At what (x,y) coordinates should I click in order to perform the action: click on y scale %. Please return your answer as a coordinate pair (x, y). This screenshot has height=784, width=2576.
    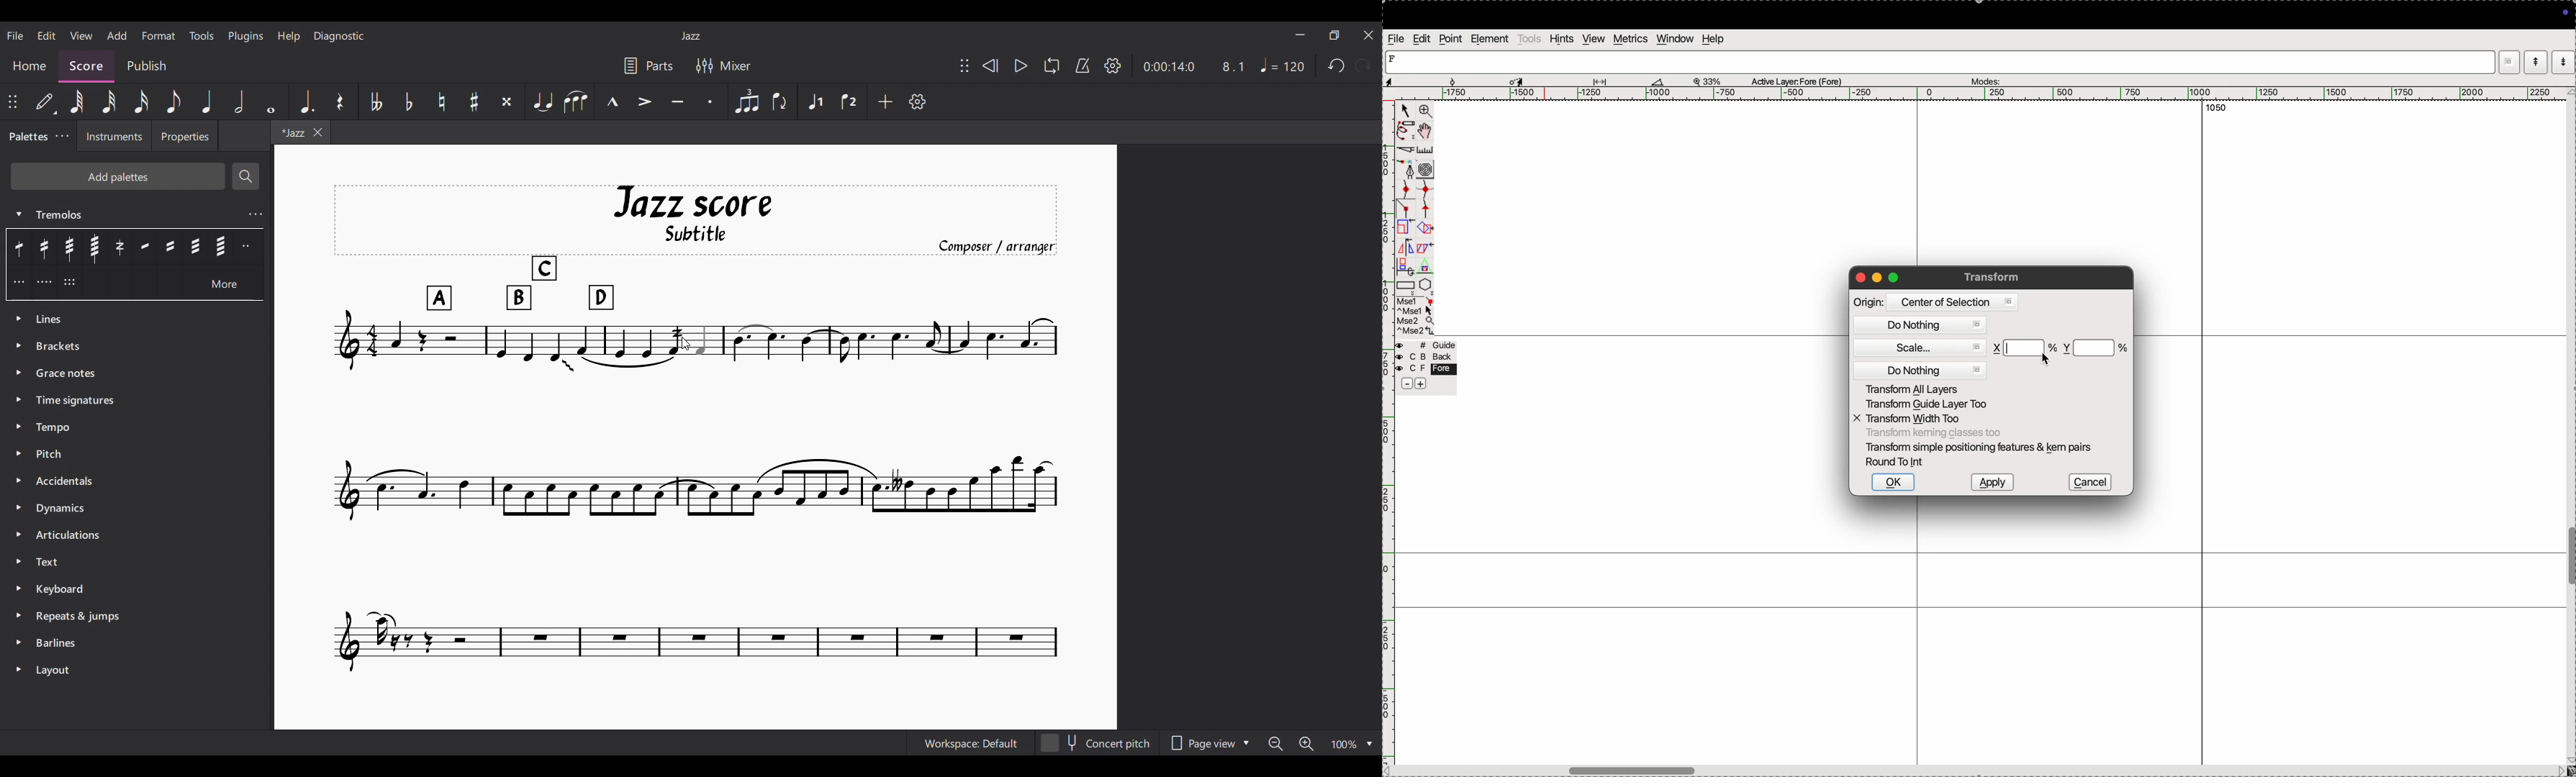
    Looking at the image, I should click on (2095, 347).